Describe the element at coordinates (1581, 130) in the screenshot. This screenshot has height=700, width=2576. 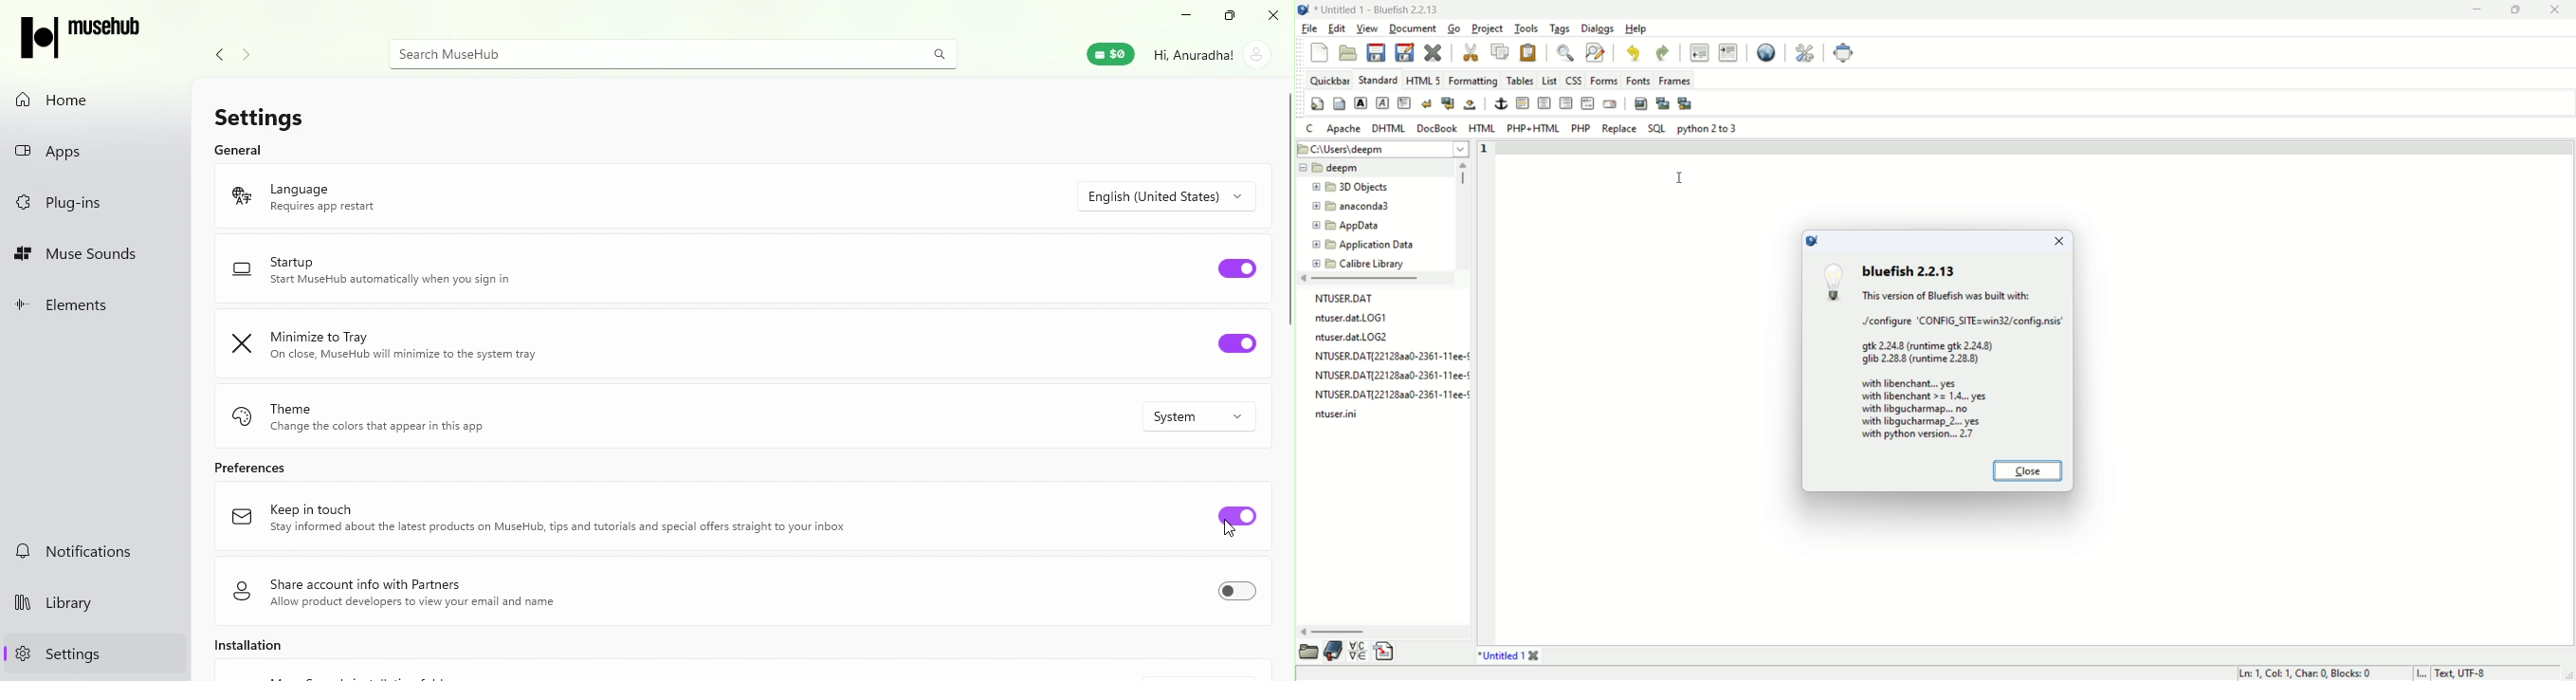
I see `PHP` at that location.